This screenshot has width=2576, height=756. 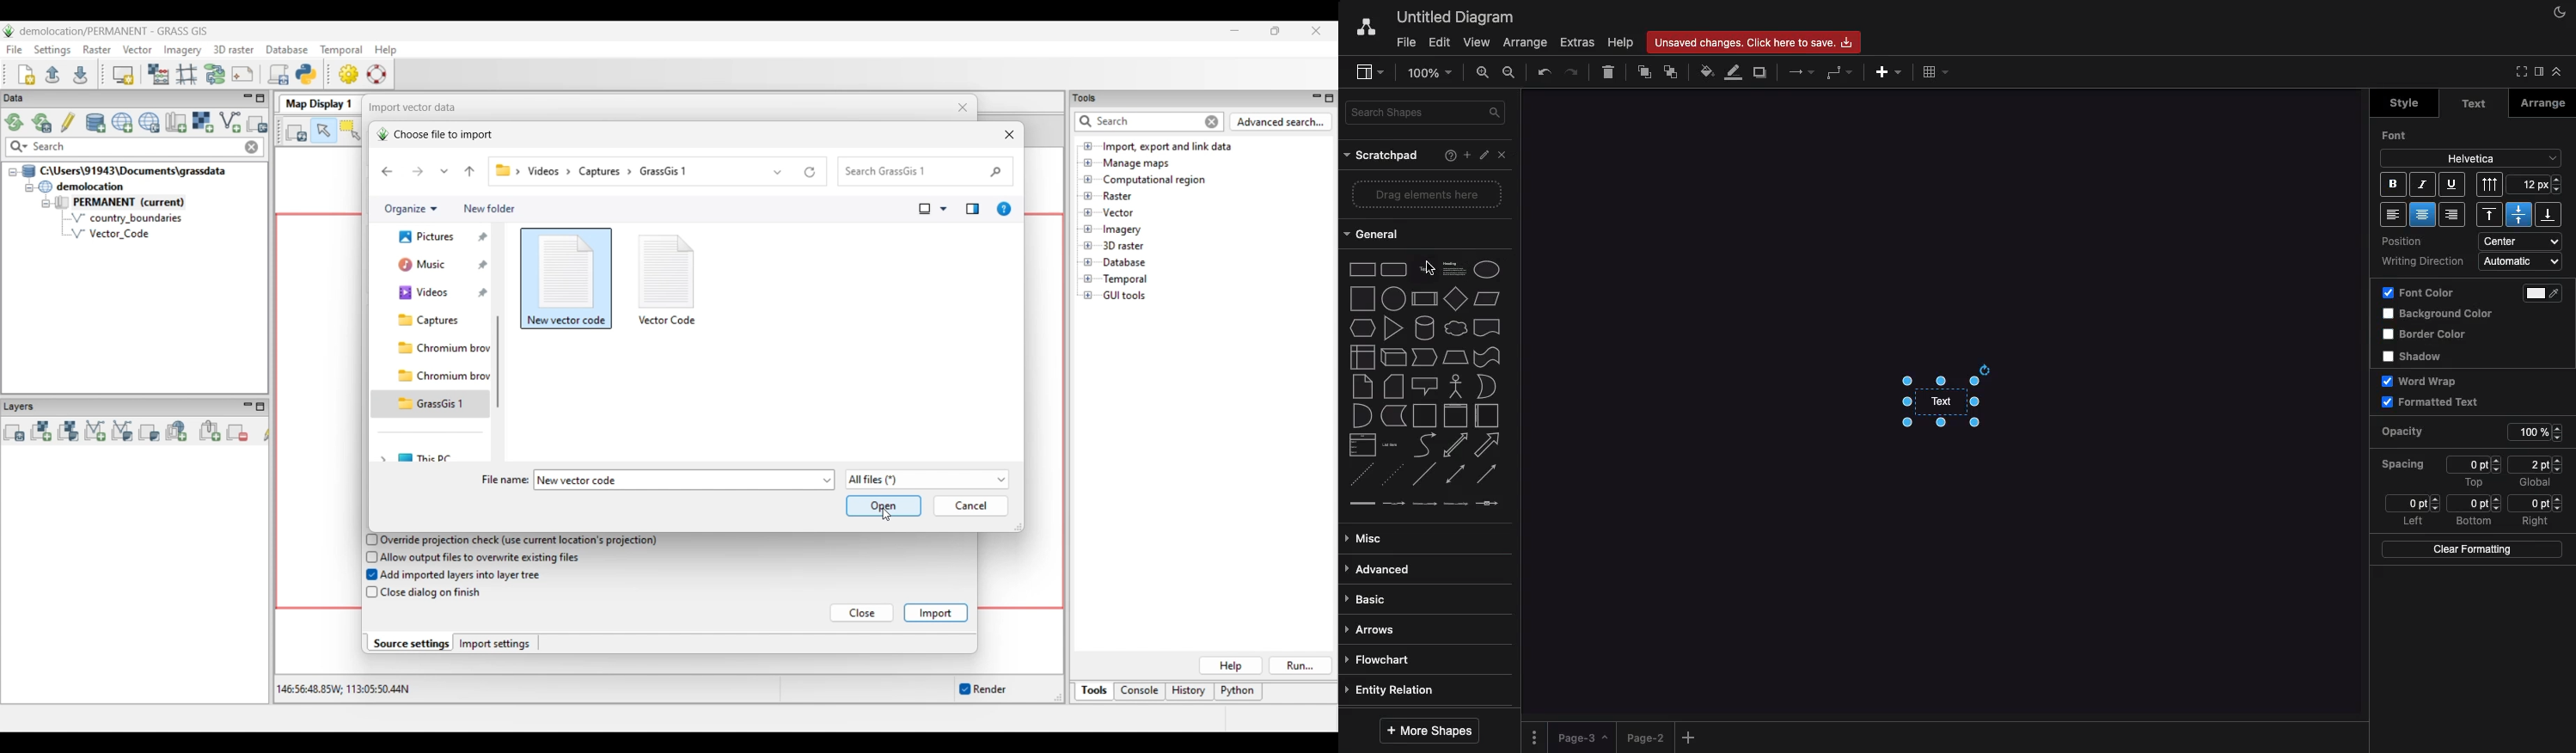 I want to click on Click to open GUI tools, so click(x=1088, y=296).